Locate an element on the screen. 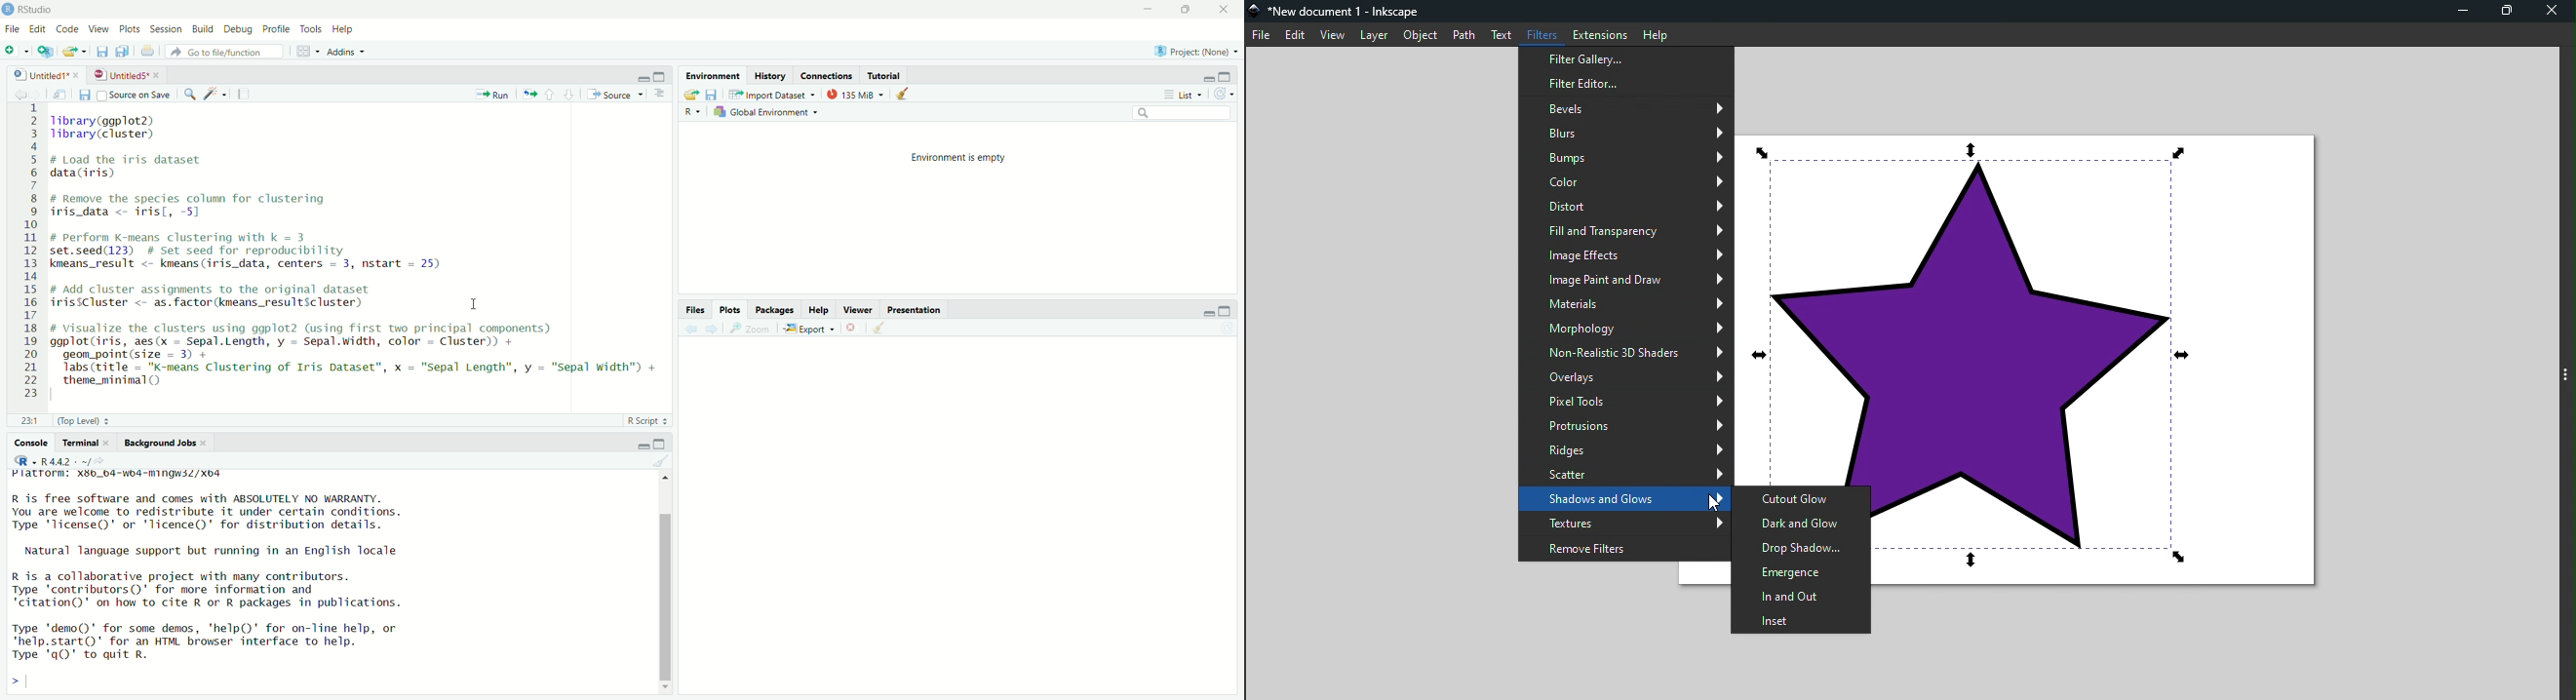 The width and height of the screenshot is (2576, 700). Filter Gallery is located at coordinates (1625, 58).